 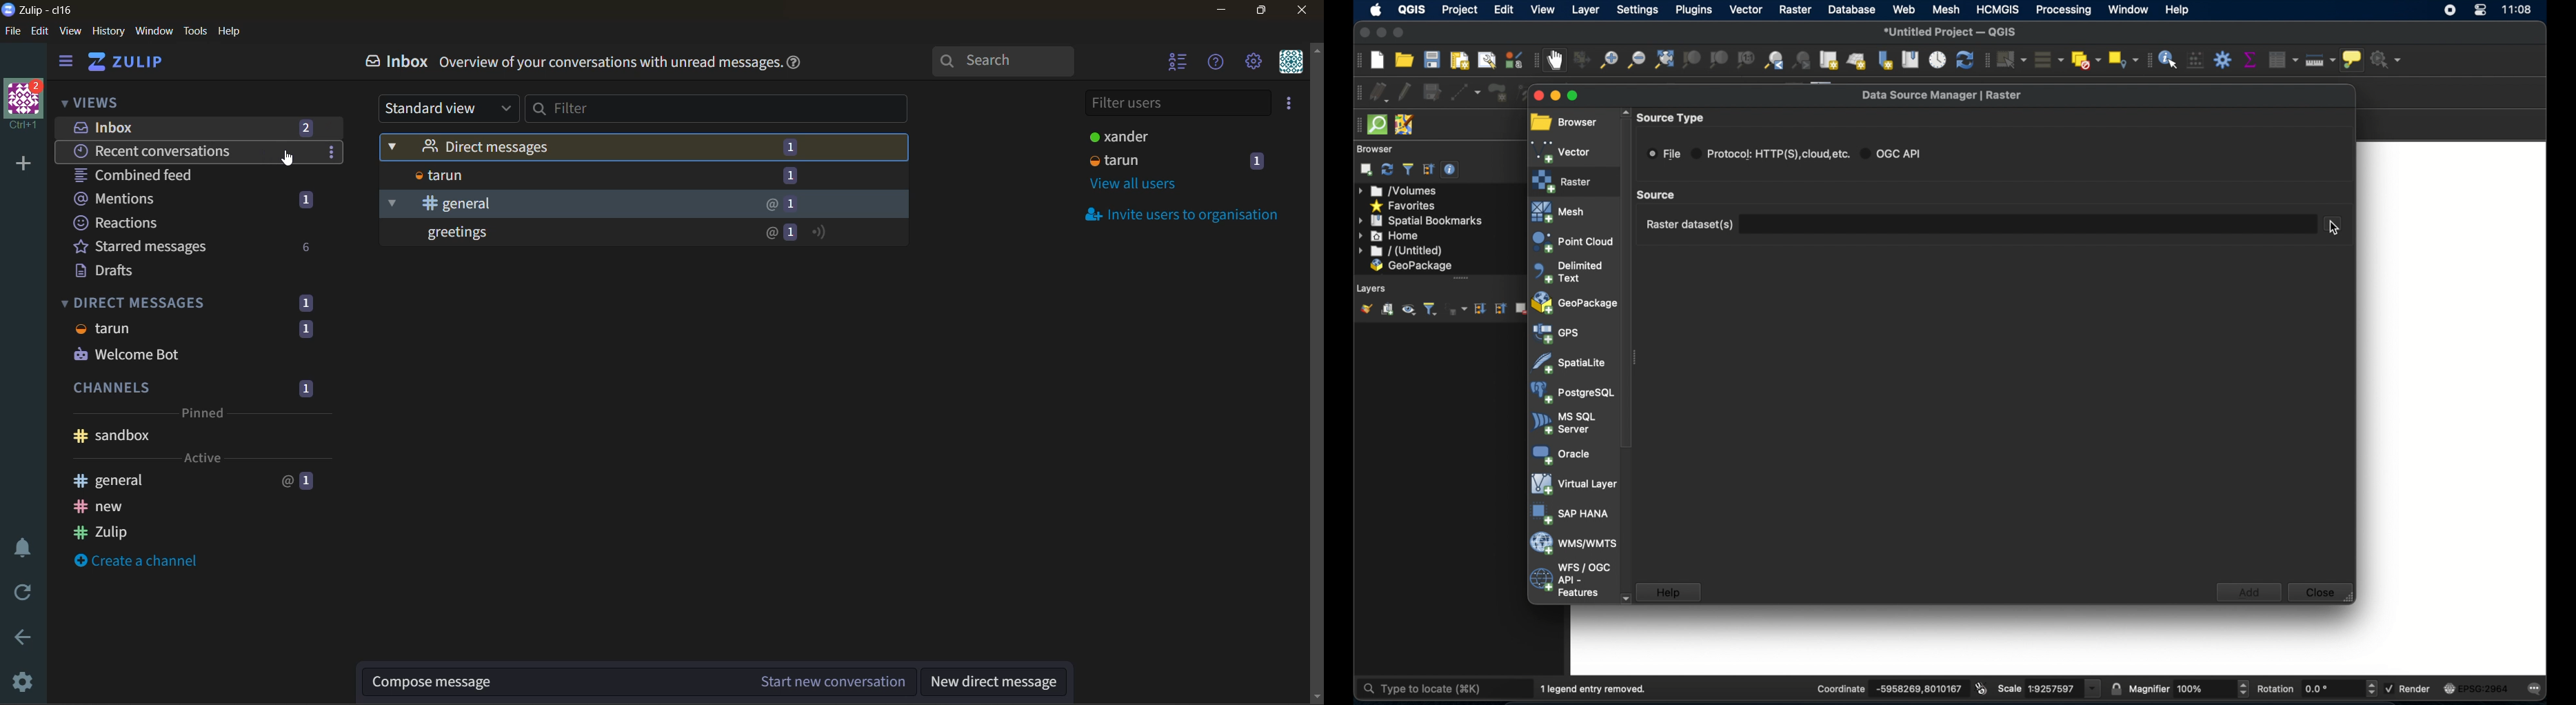 What do you see at coordinates (1572, 513) in the screenshot?
I see `sap hana` at bounding box center [1572, 513].